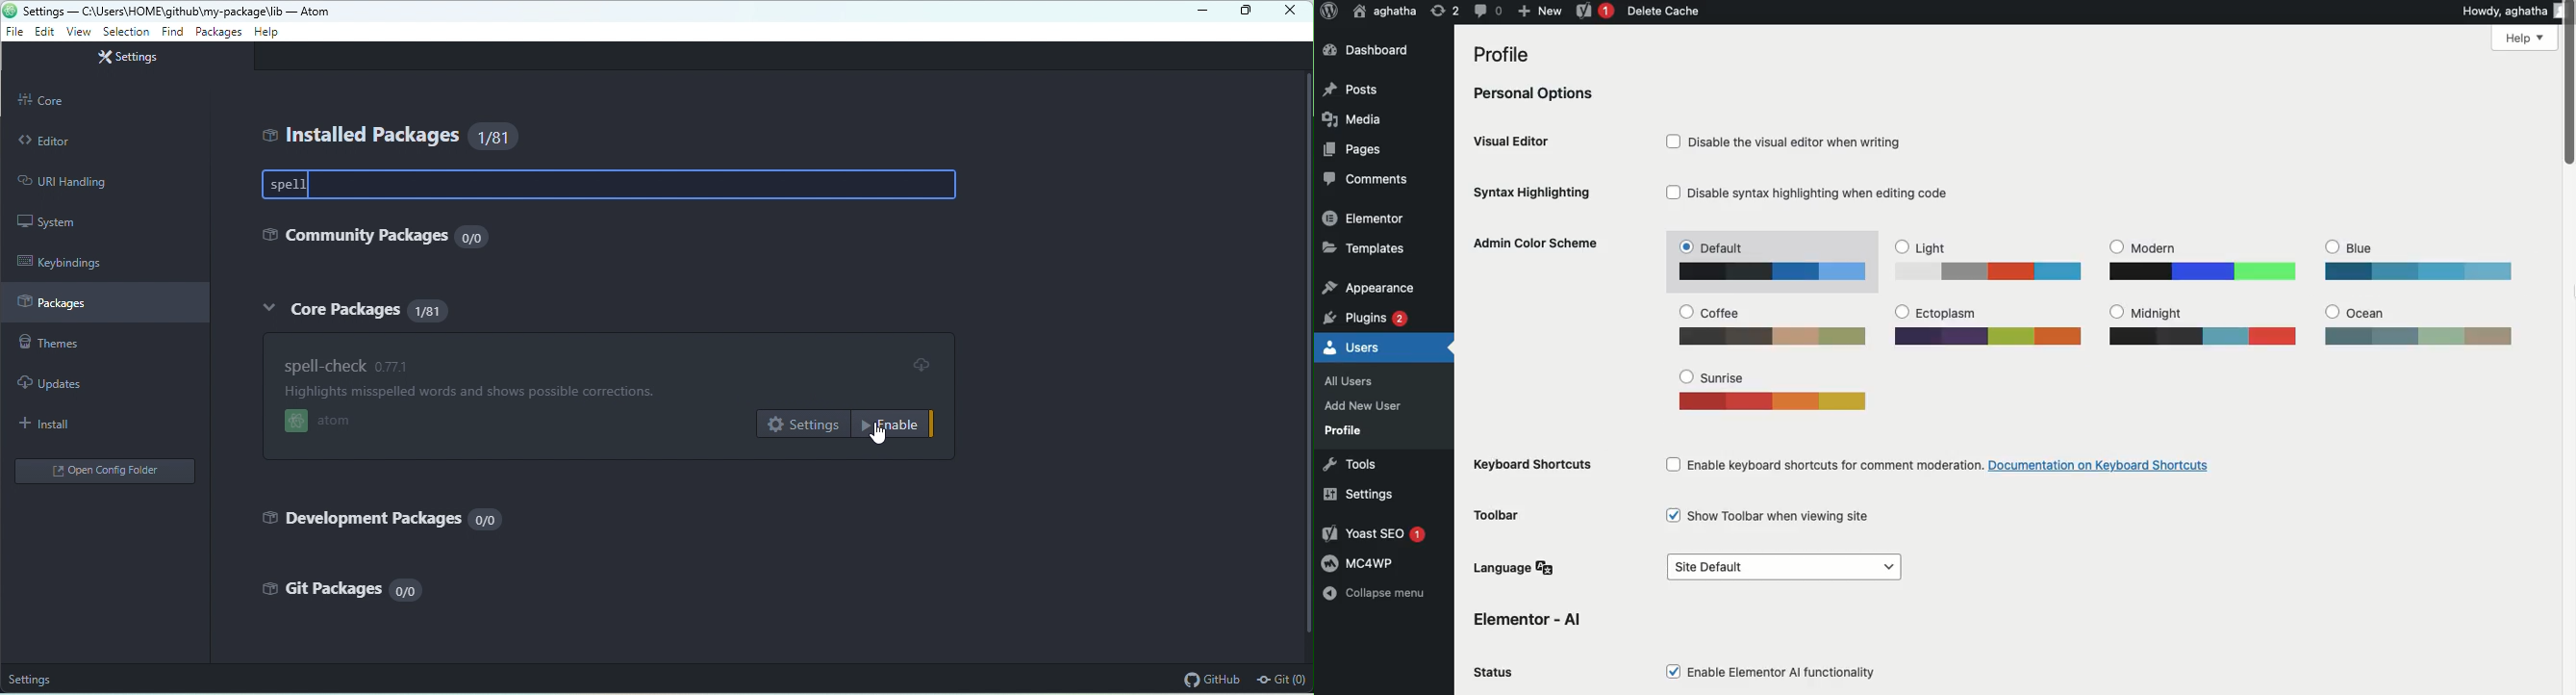 The width and height of the screenshot is (2576, 700). Describe the element at coordinates (353, 369) in the screenshot. I see `spell check 0.77.1` at that location.